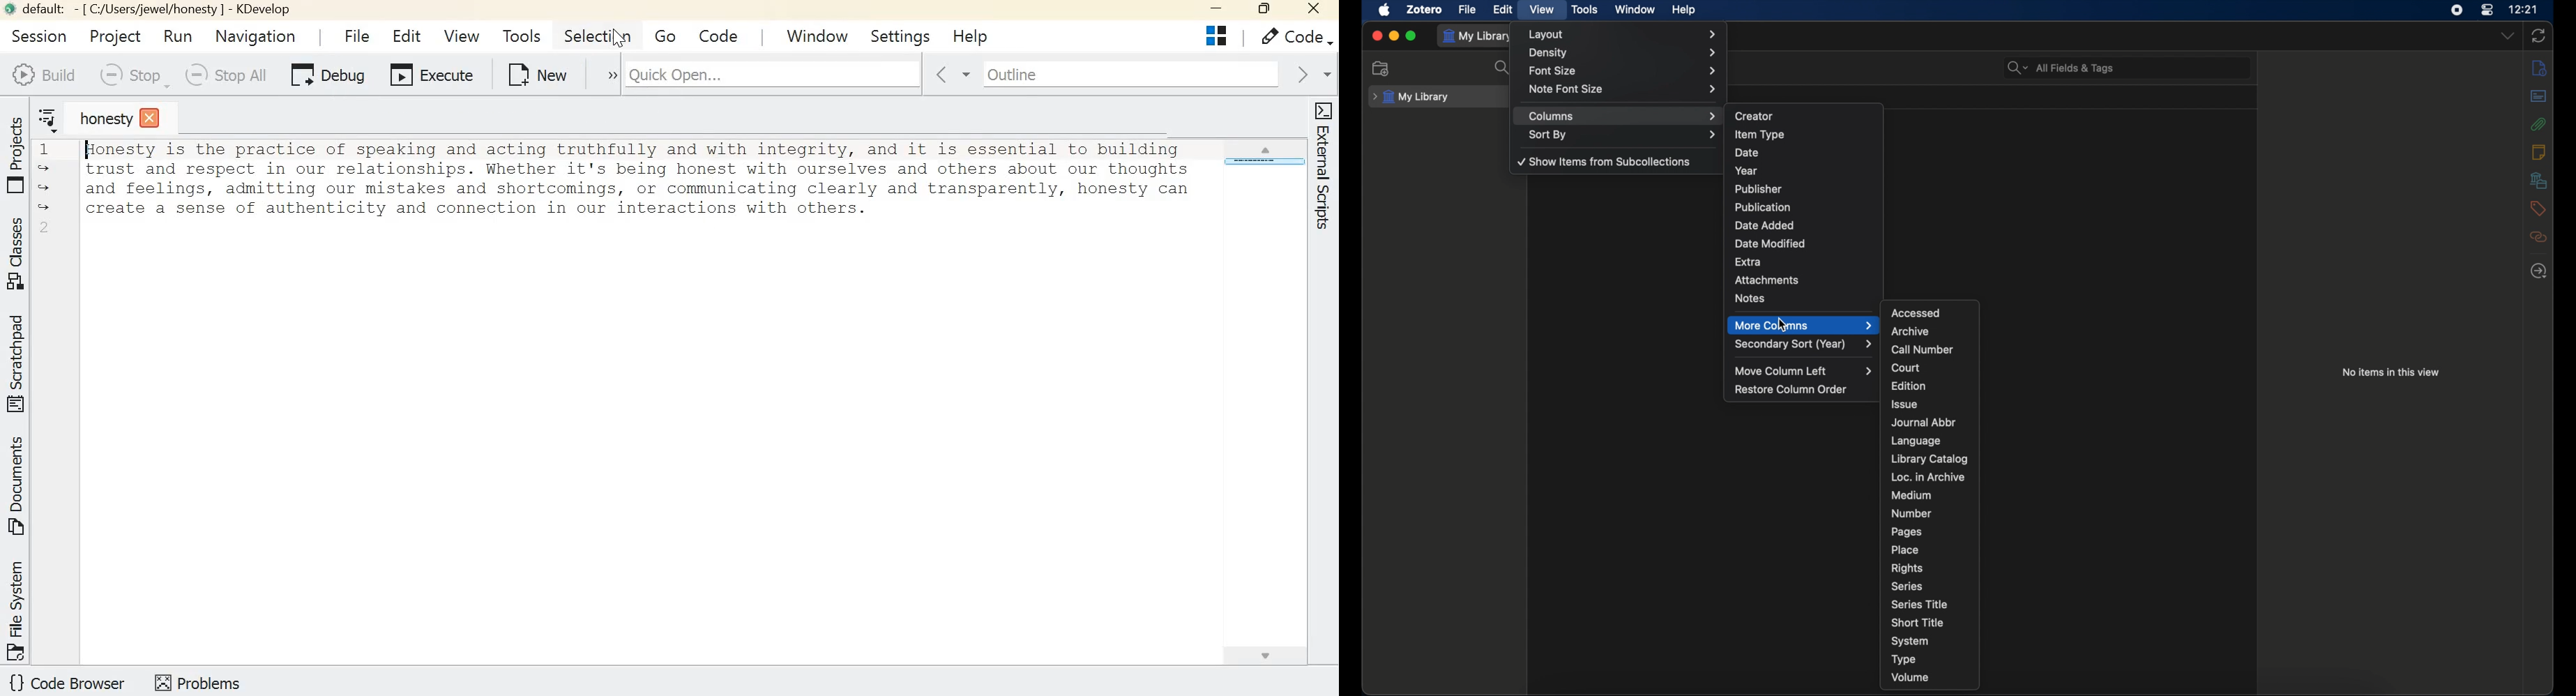 This screenshot has width=2576, height=700. What do you see at coordinates (2390, 372) in the screenshot?
I see `no items in this view` at bounding box center [2390, 372].